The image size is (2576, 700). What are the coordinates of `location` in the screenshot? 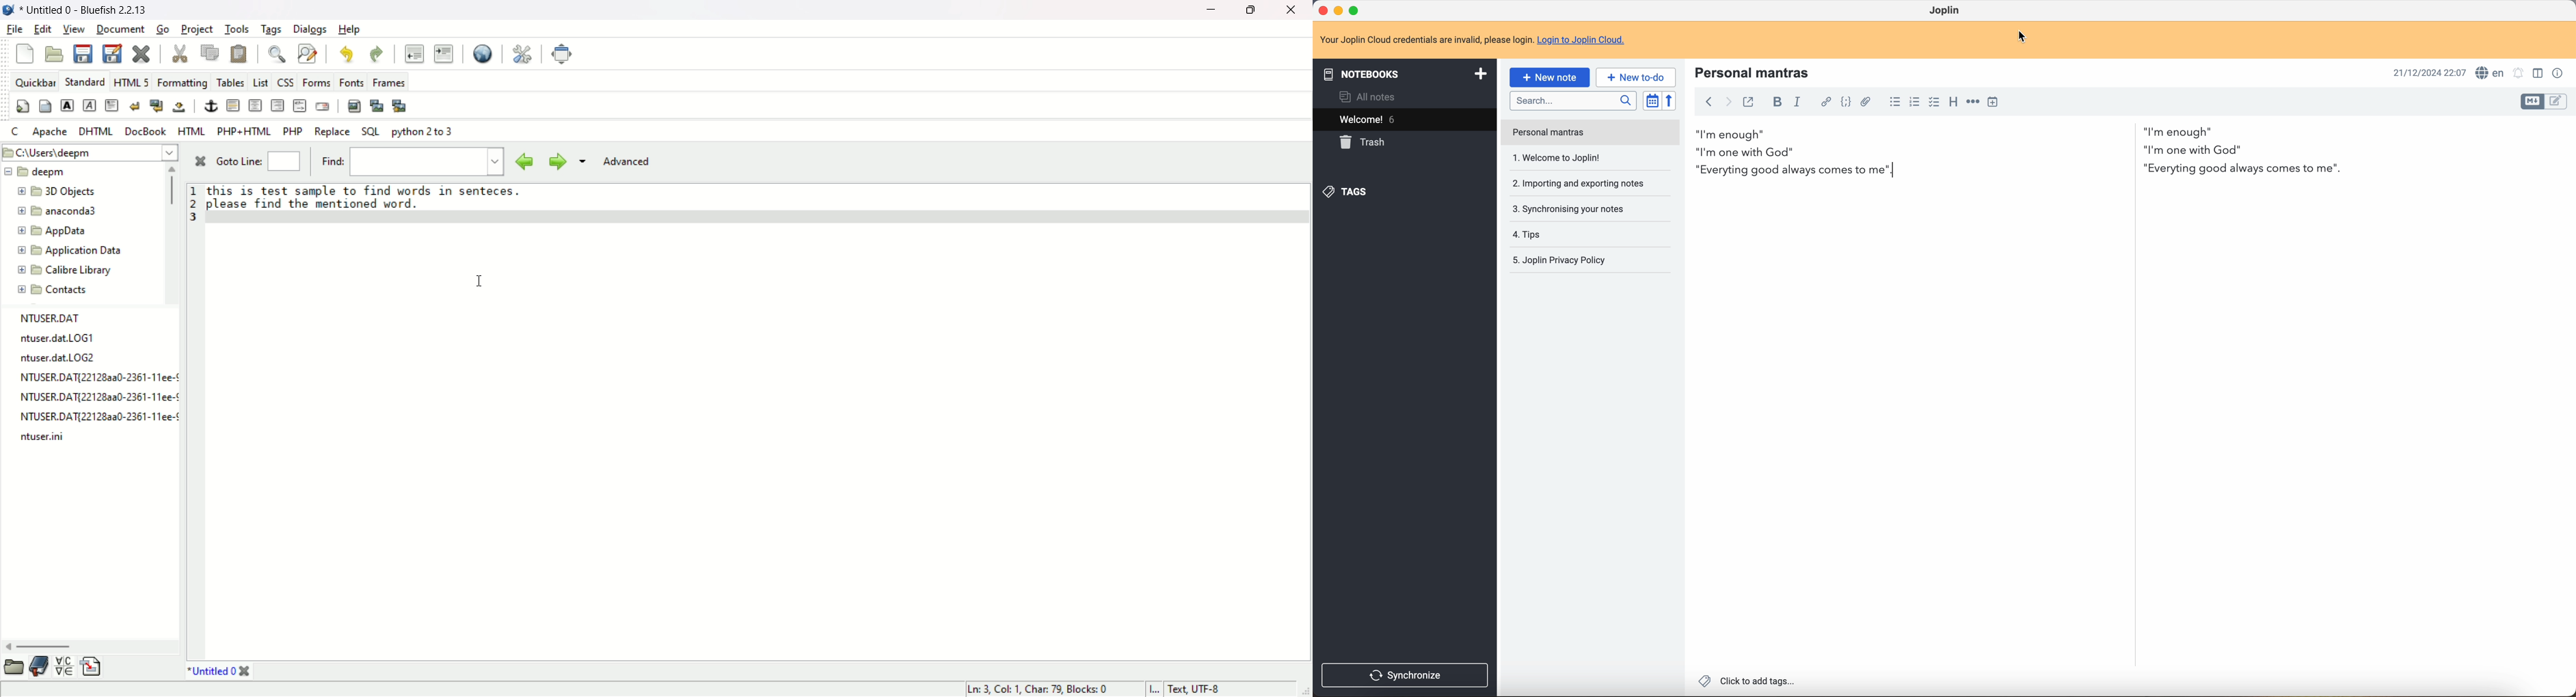 It's located at (89, 151).